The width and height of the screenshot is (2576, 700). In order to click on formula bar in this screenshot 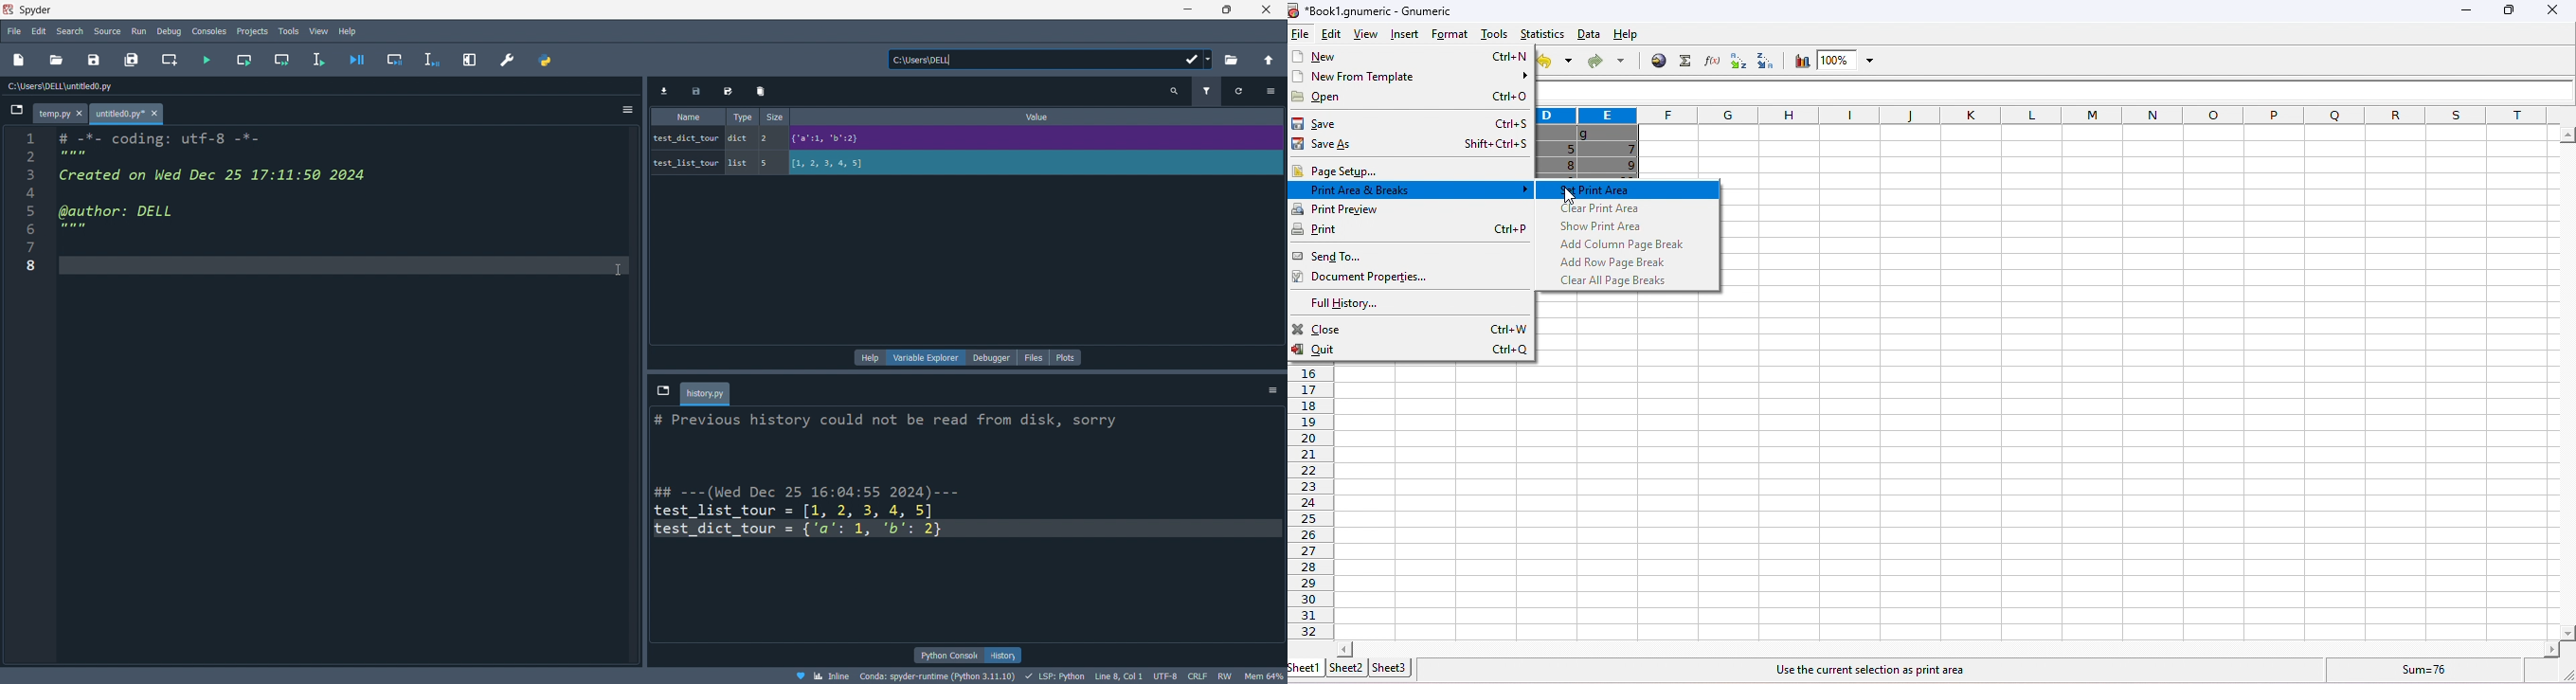, I will do `click(2058, 91)`.